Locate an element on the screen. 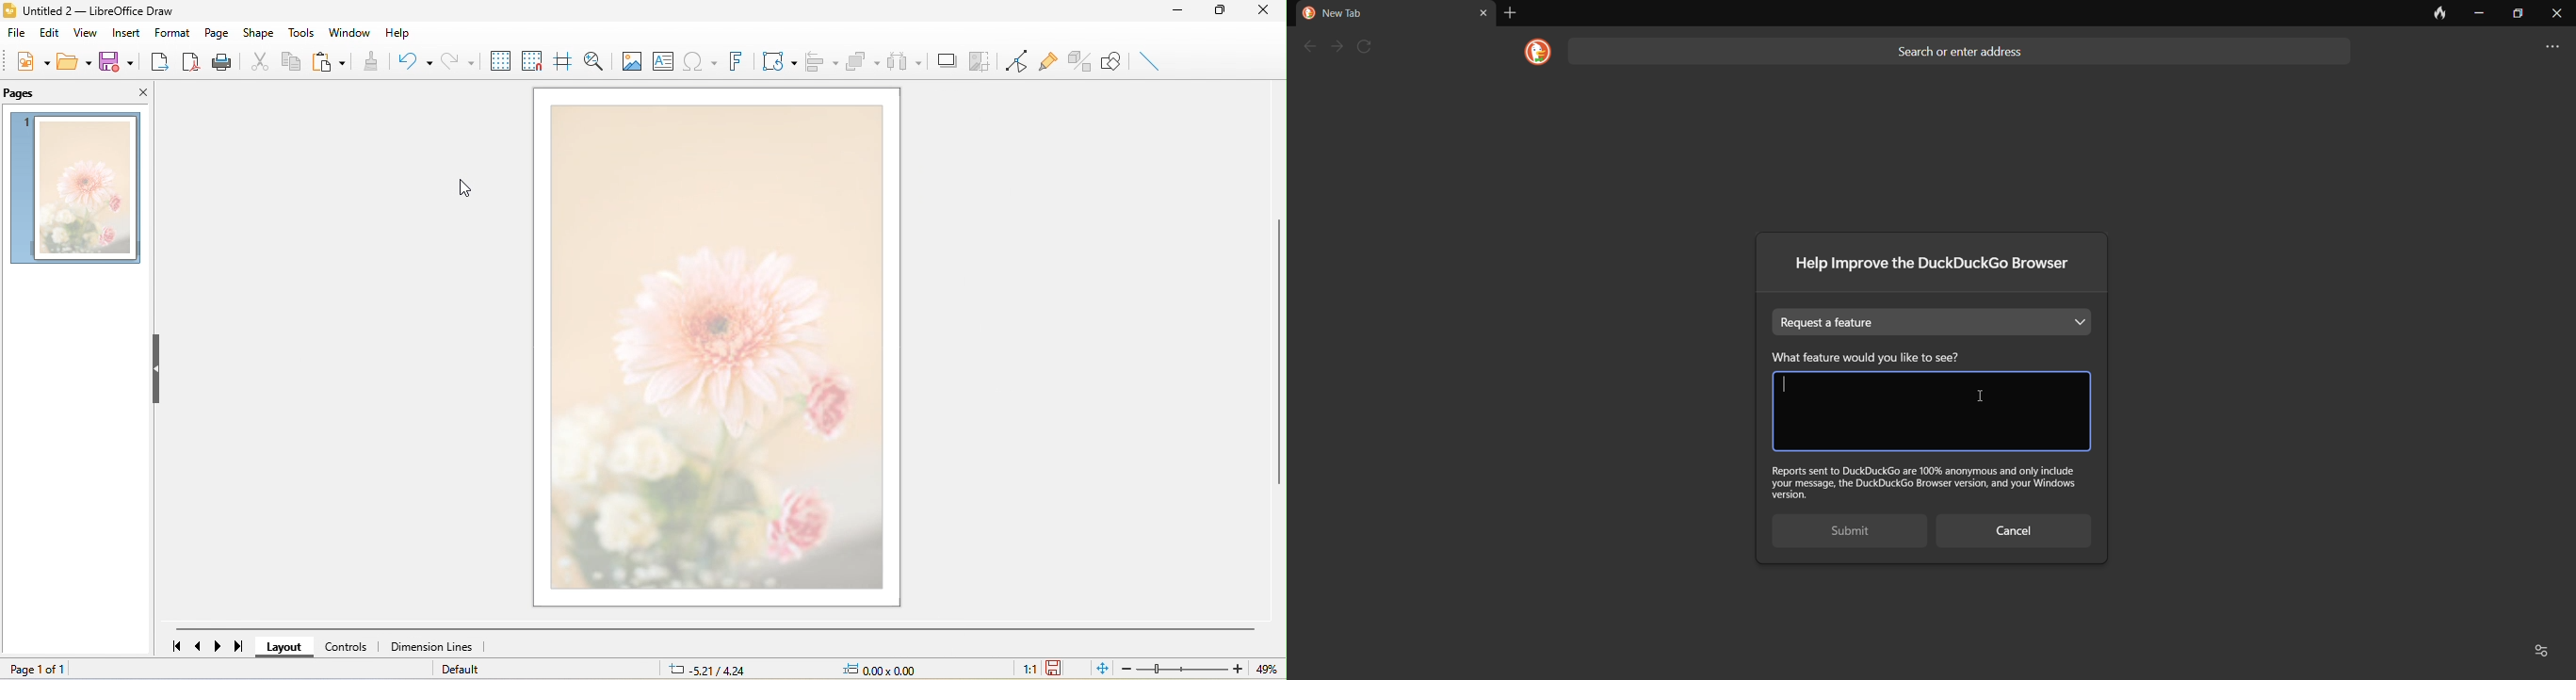 The width and height of the screenshot is (2576, 700). glue point function is located at coordinates (1047, 58).